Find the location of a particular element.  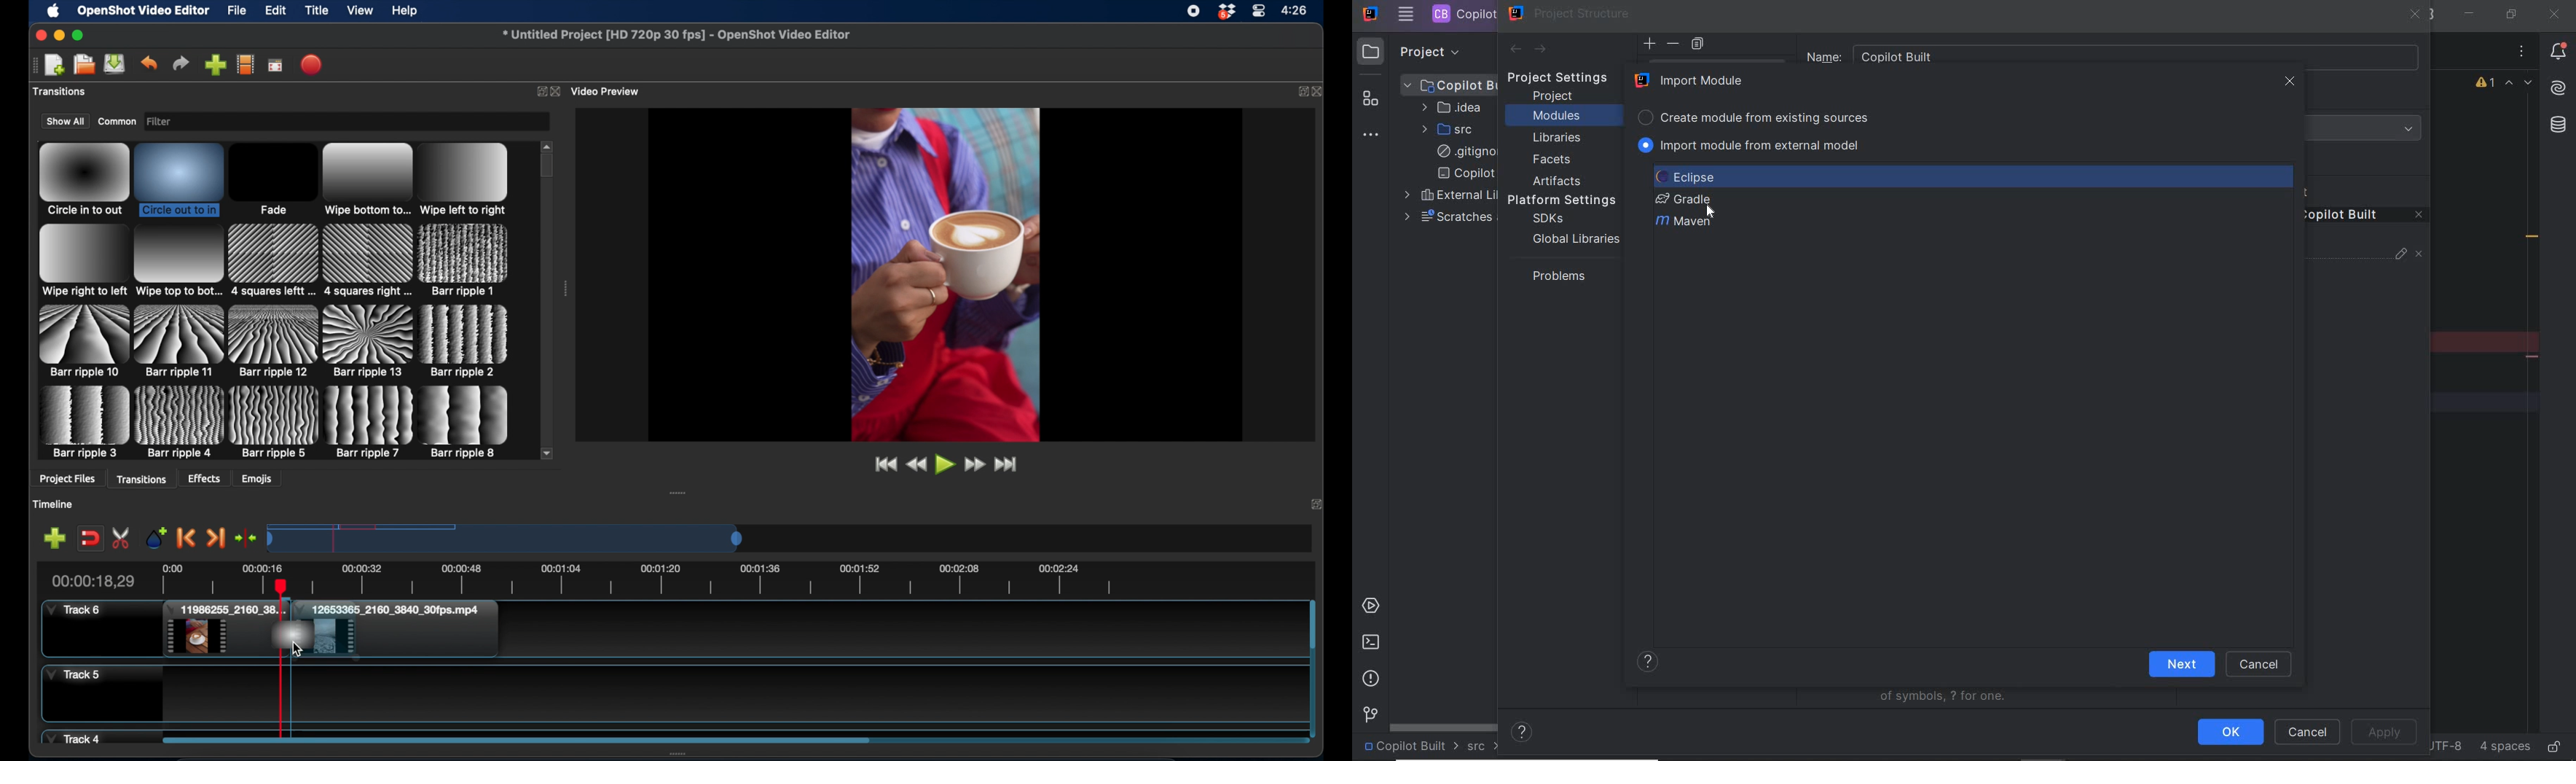

scroll bar is located at coordinates (1312, 626).